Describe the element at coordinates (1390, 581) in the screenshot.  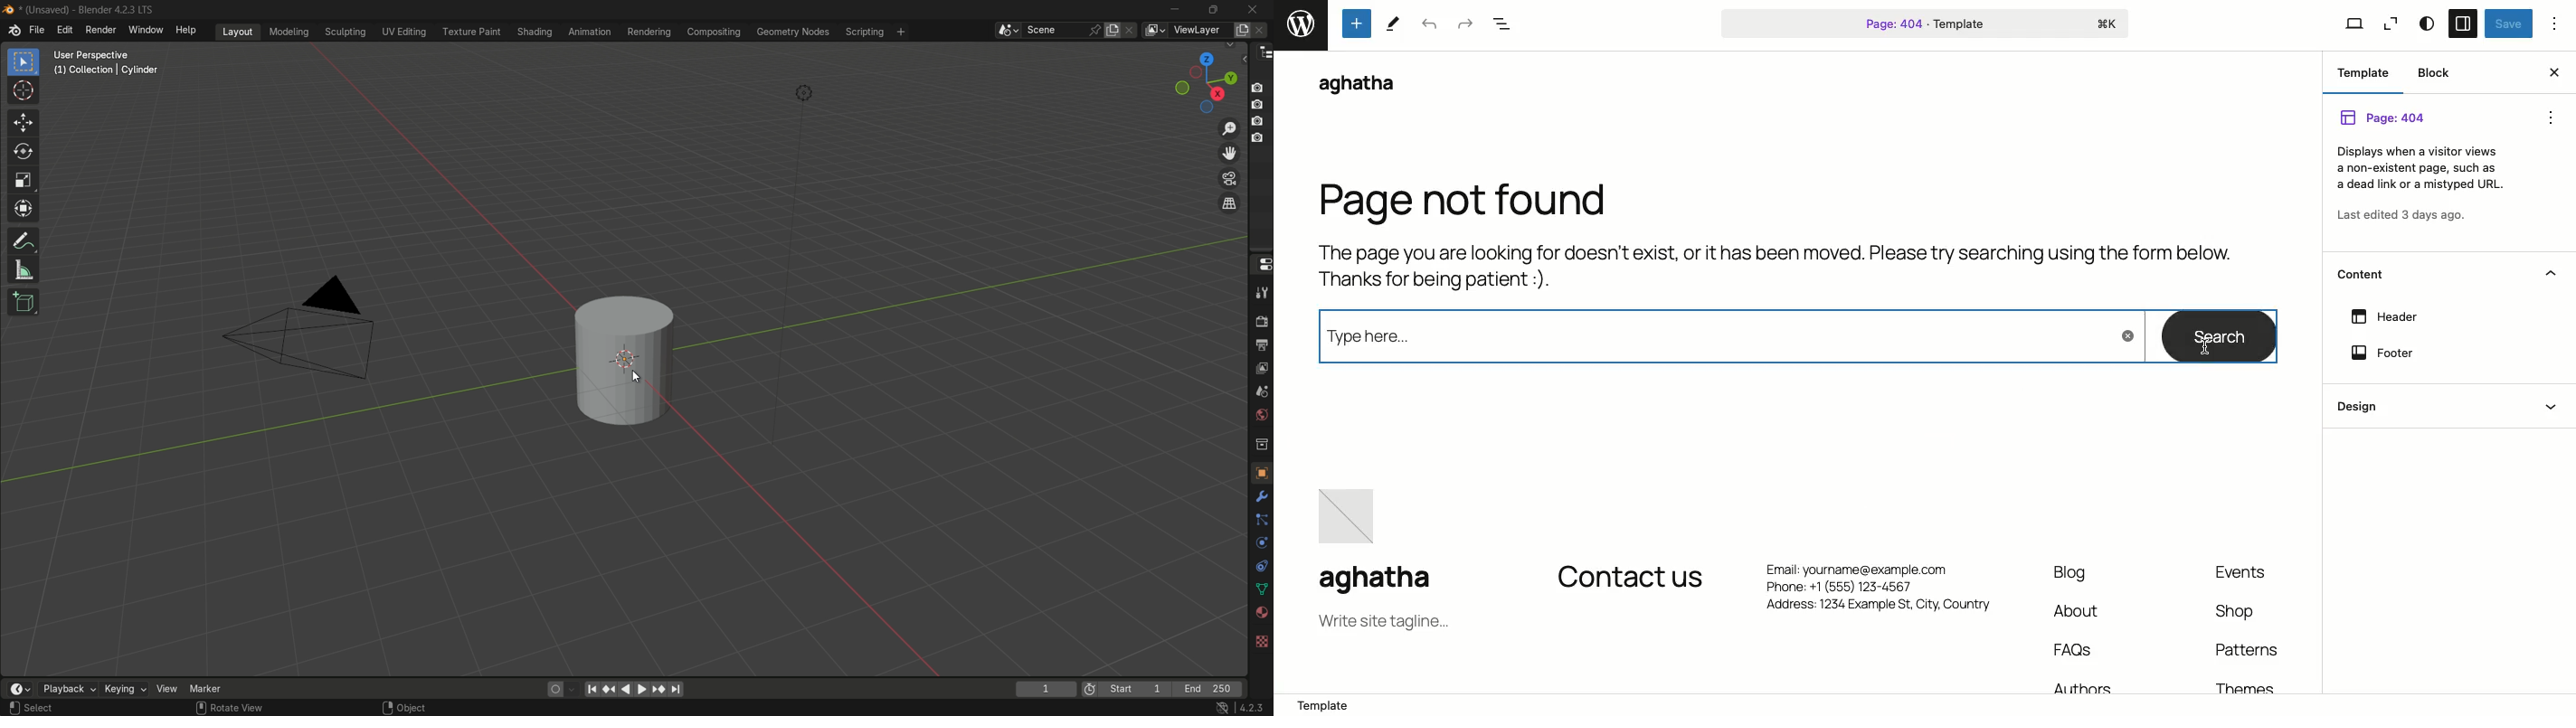
I see `aghatha` at that location.